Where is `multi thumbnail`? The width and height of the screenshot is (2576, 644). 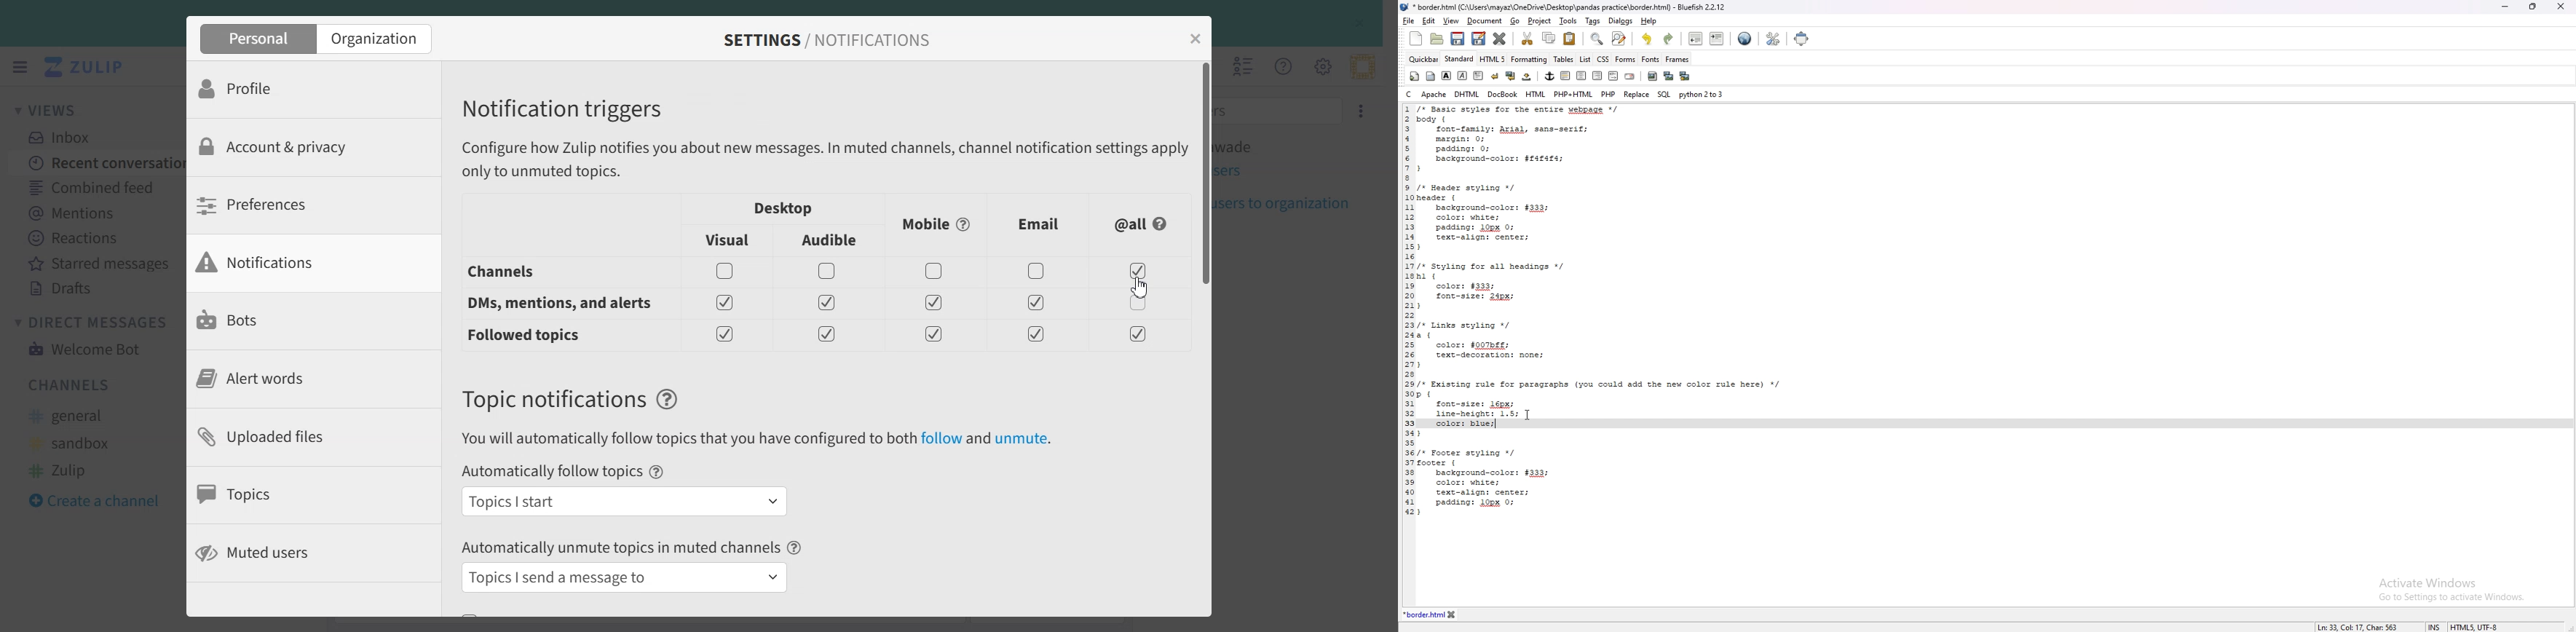 multi thumbnail is located at coordinates (1685, 76).